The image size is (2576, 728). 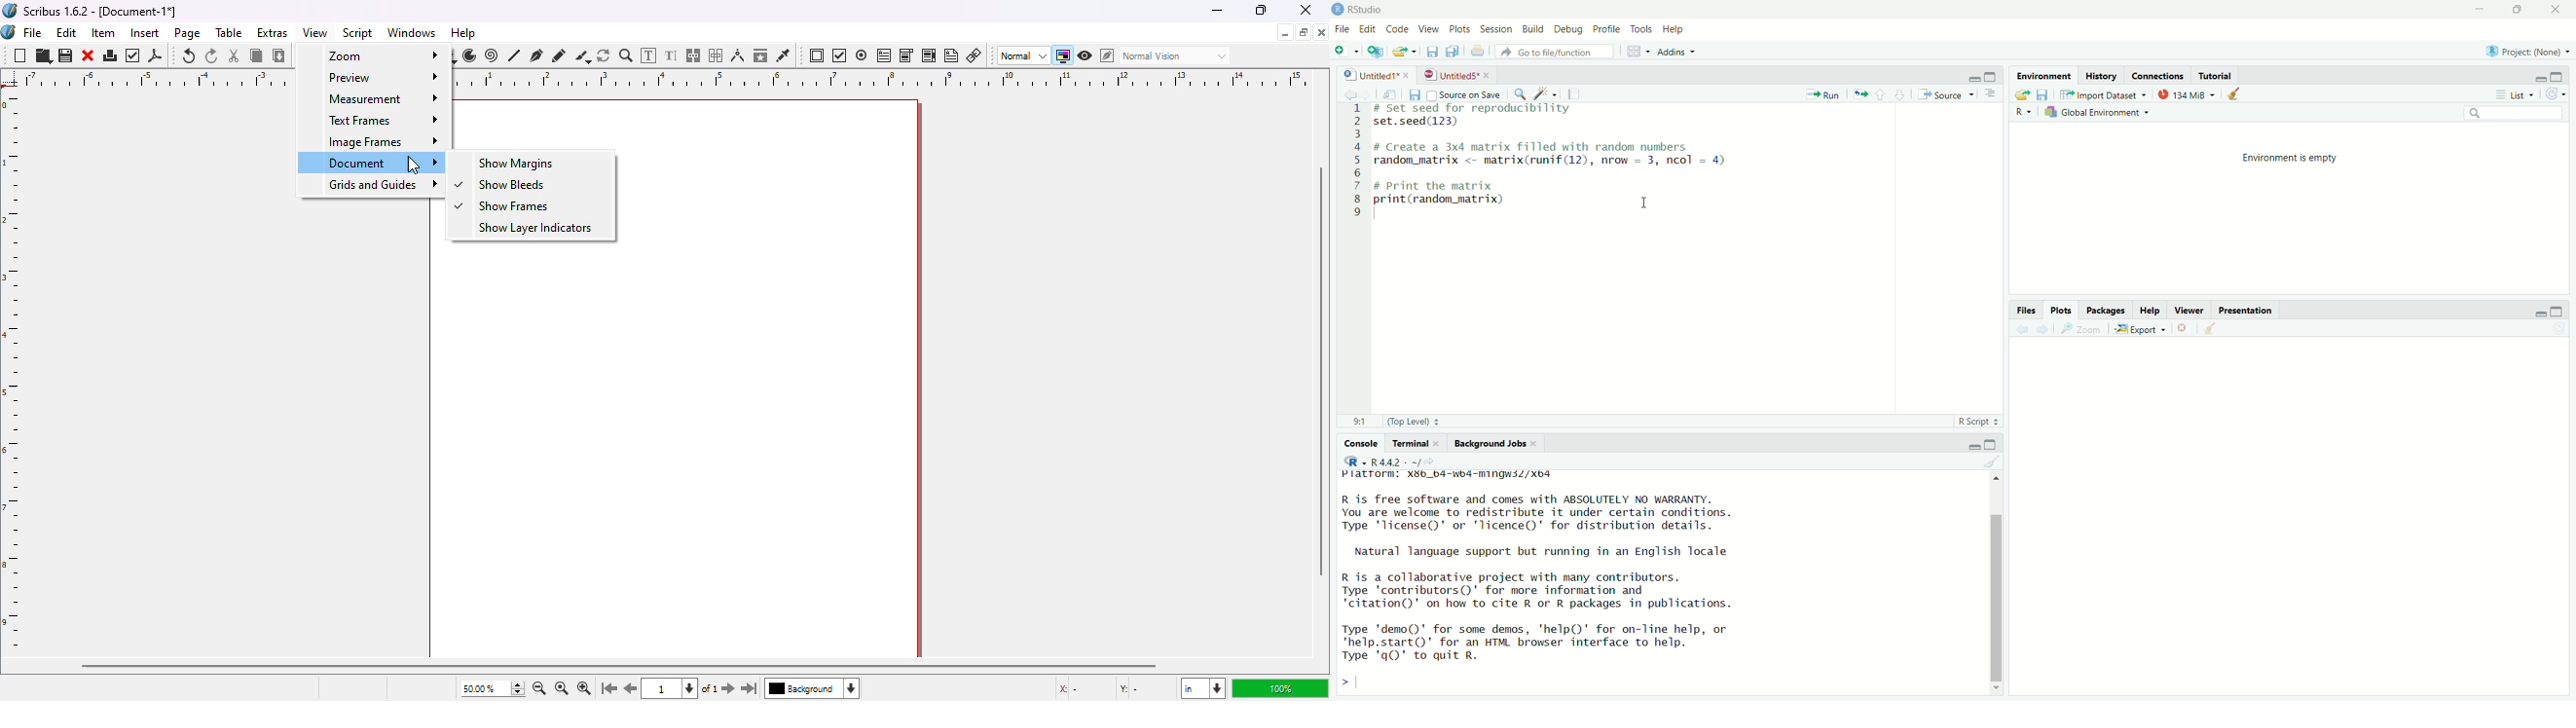 I want to click on kh Global Environment +, so click(x=2098, y=114).